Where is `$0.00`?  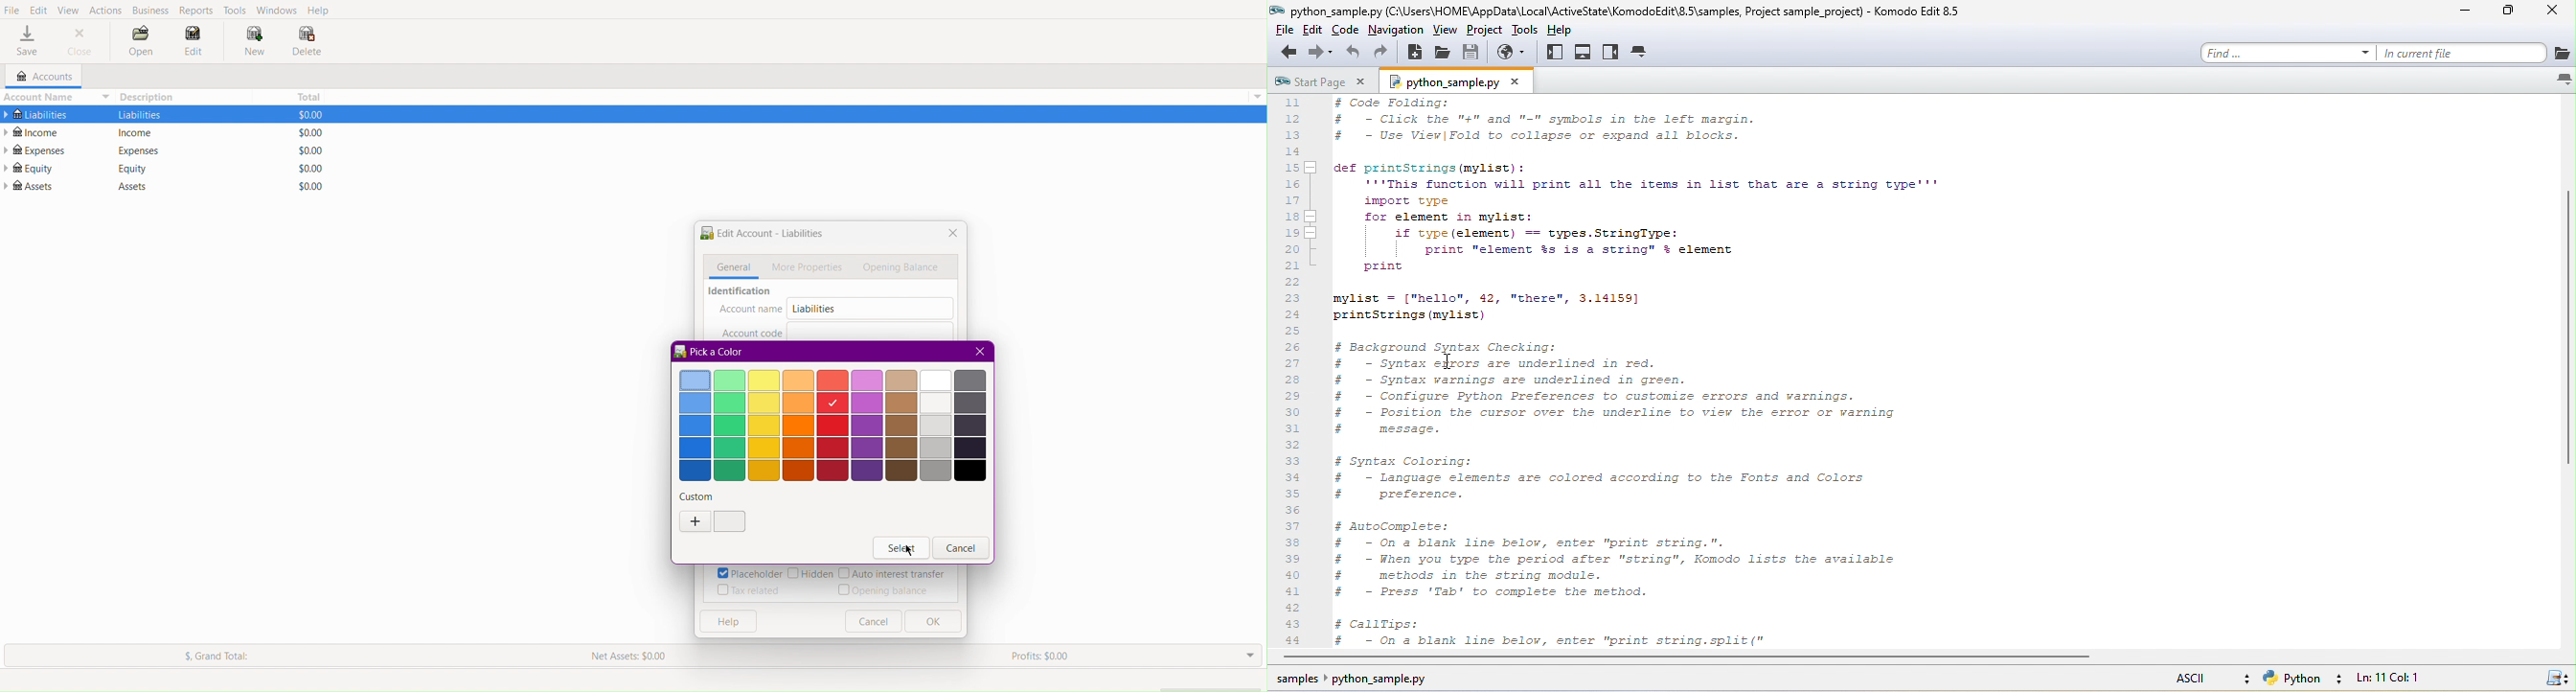 $0.00 is located at coordinates (307, 168).